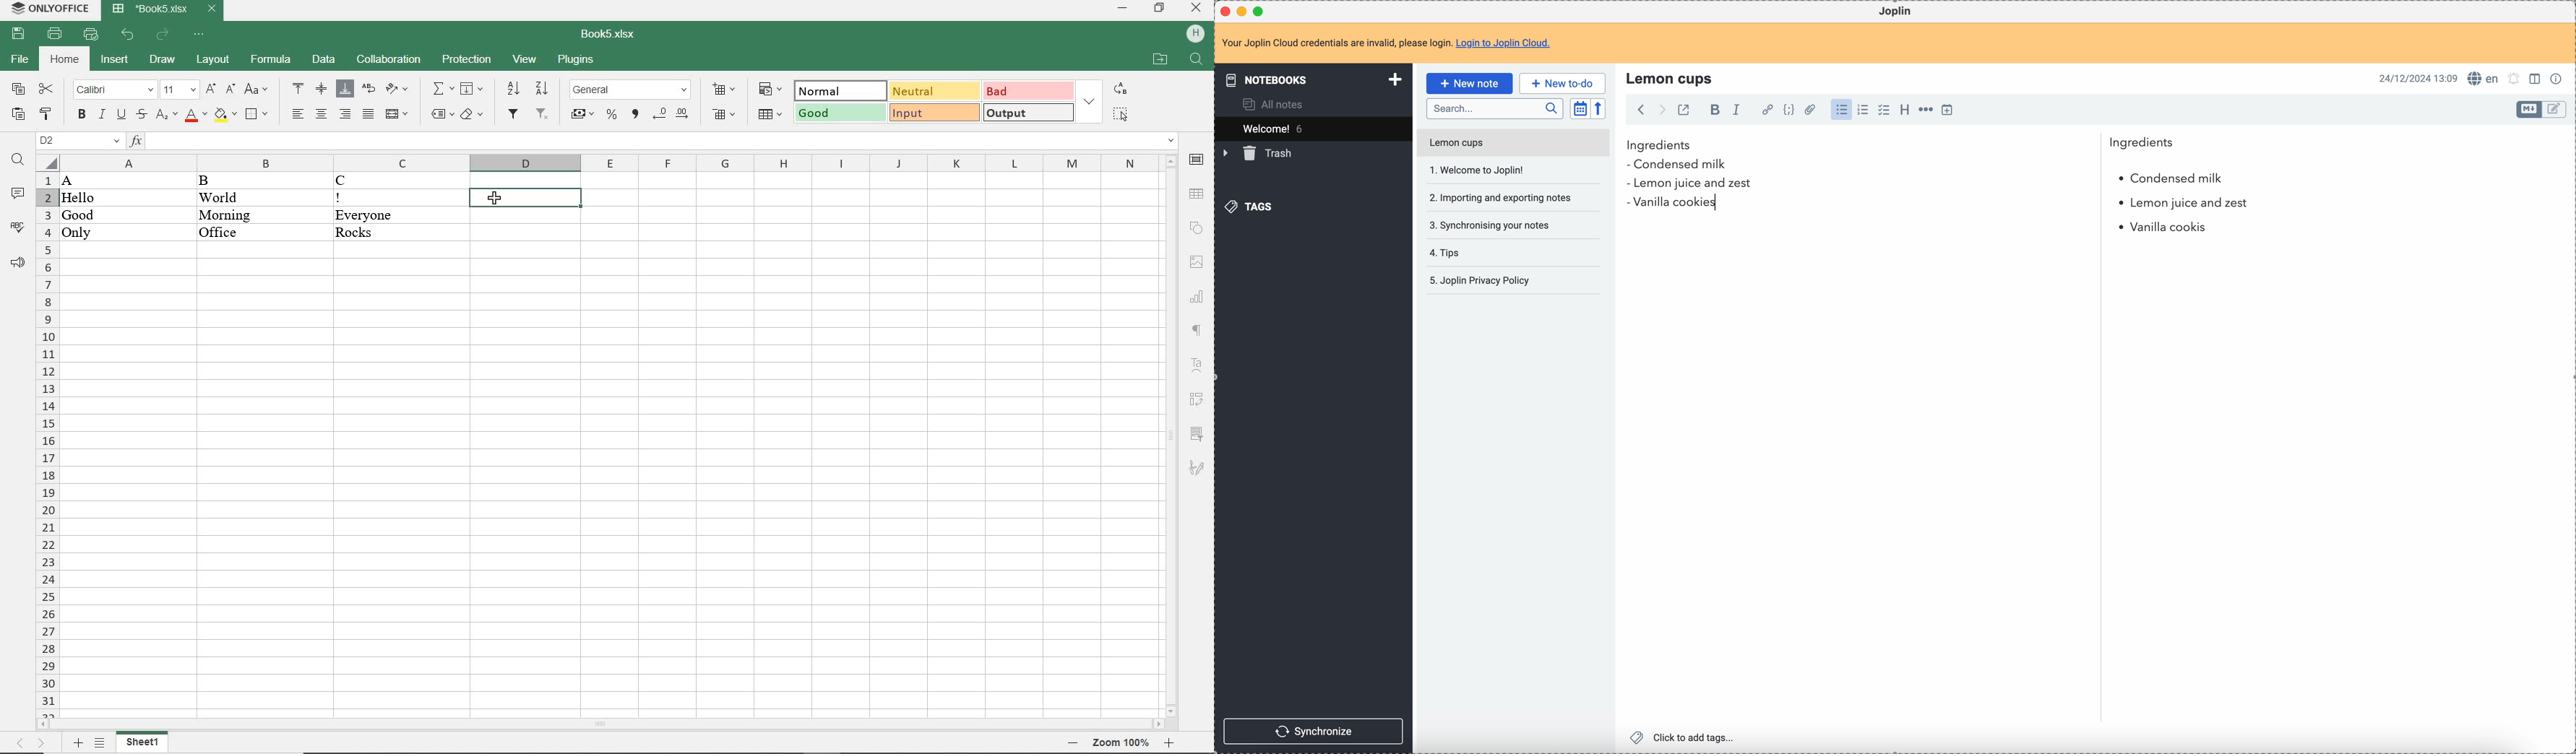  What do you see at coordinates (1502, 198) in the screenshot?
I see `importing and exporting your notes` at bounding box center [1502, 198].